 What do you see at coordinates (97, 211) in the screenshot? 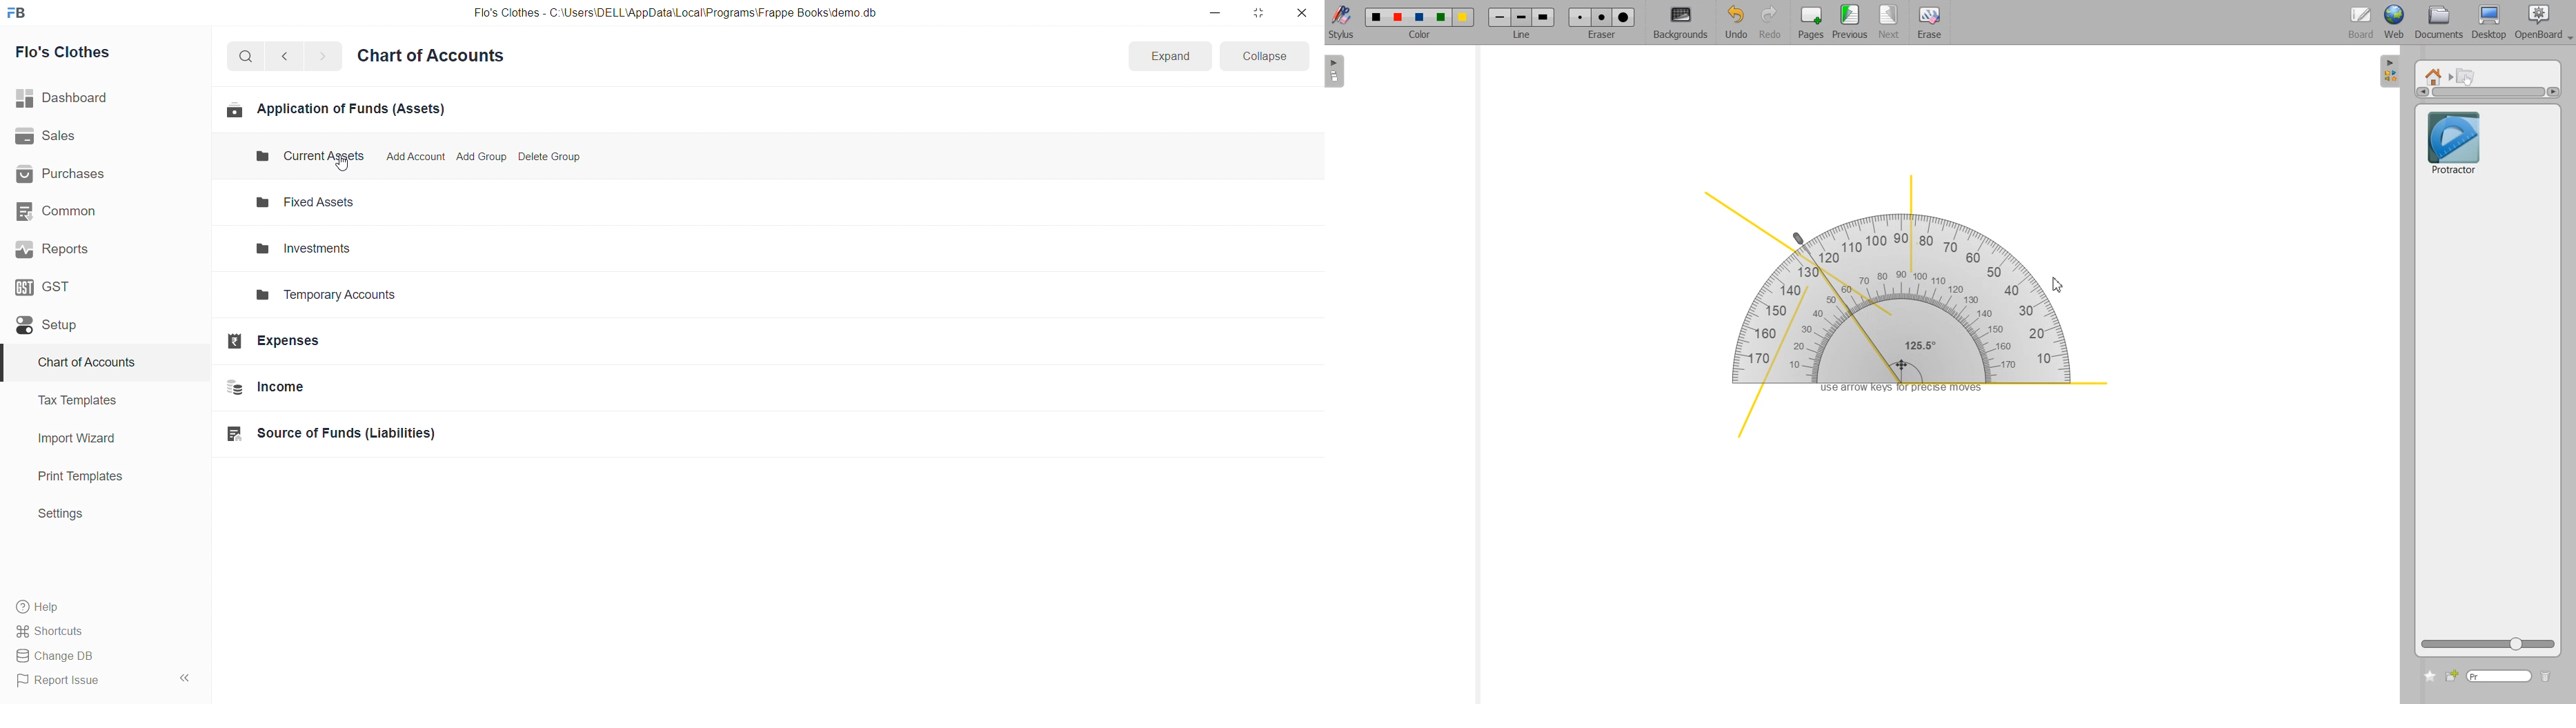
I see `Common` at bounding box center [97, 211].